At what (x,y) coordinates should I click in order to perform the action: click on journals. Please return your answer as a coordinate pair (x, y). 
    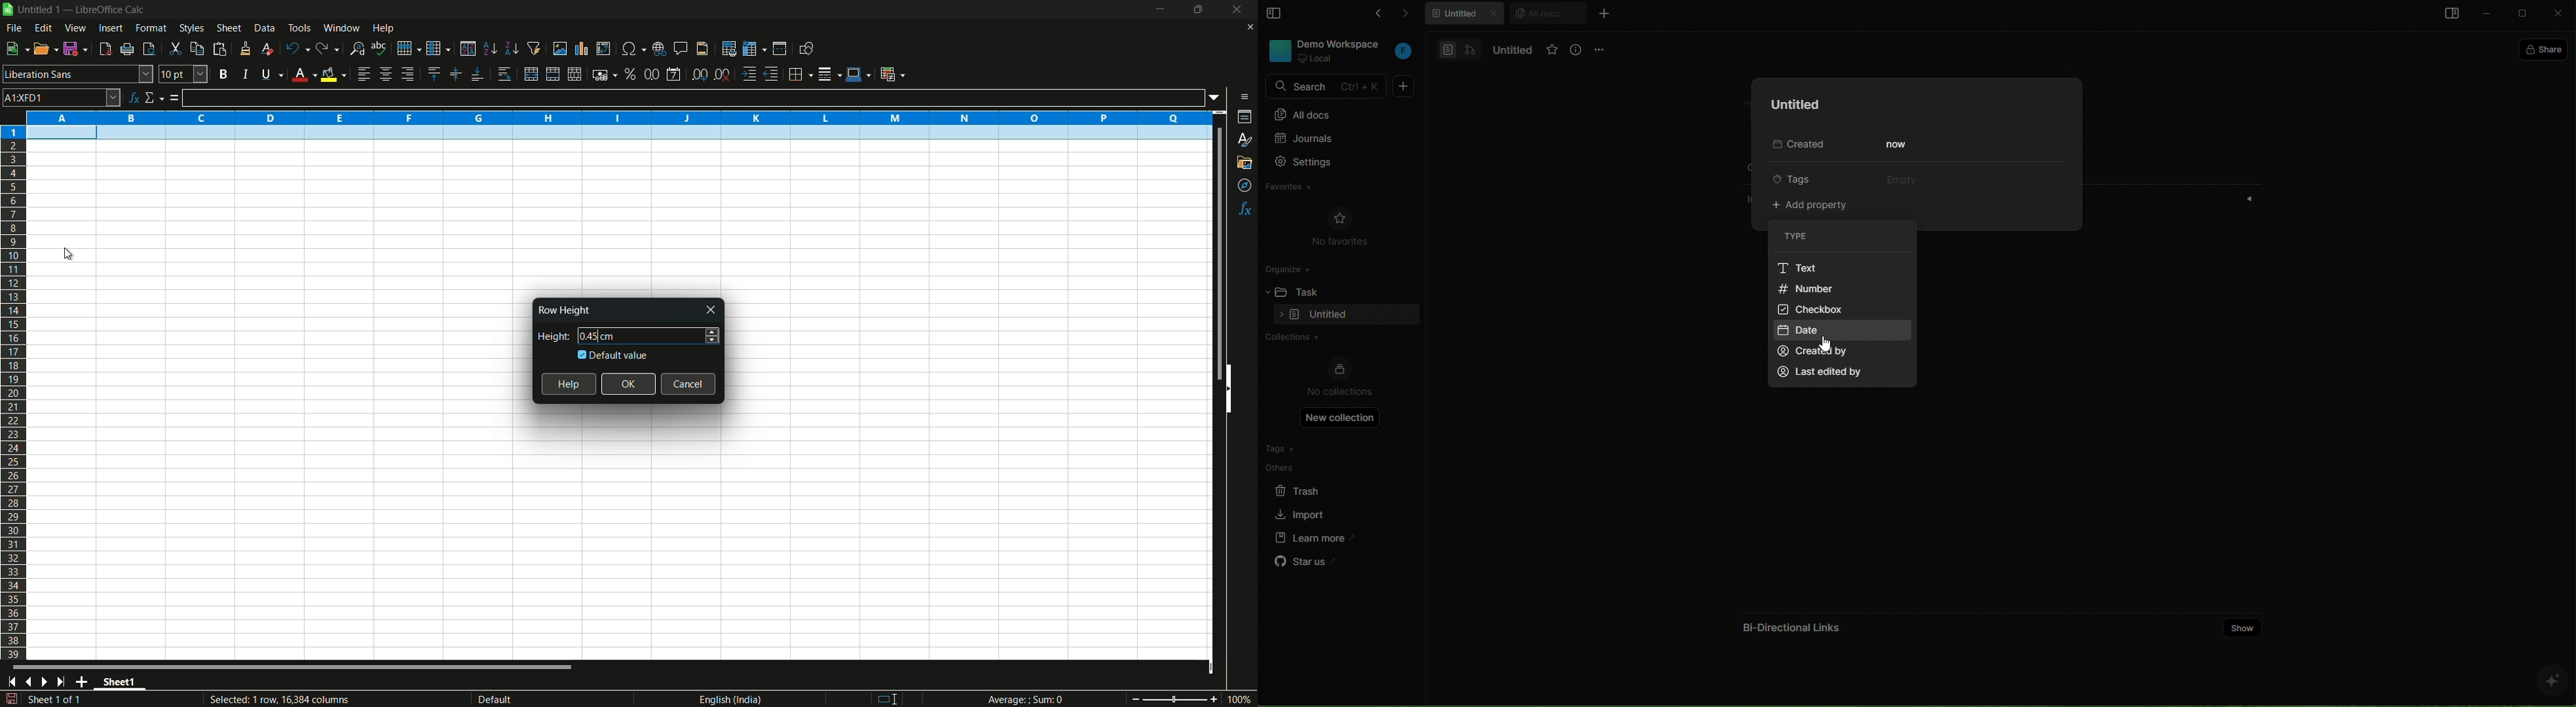
    Looking at the image, I should click on (1331, 140).